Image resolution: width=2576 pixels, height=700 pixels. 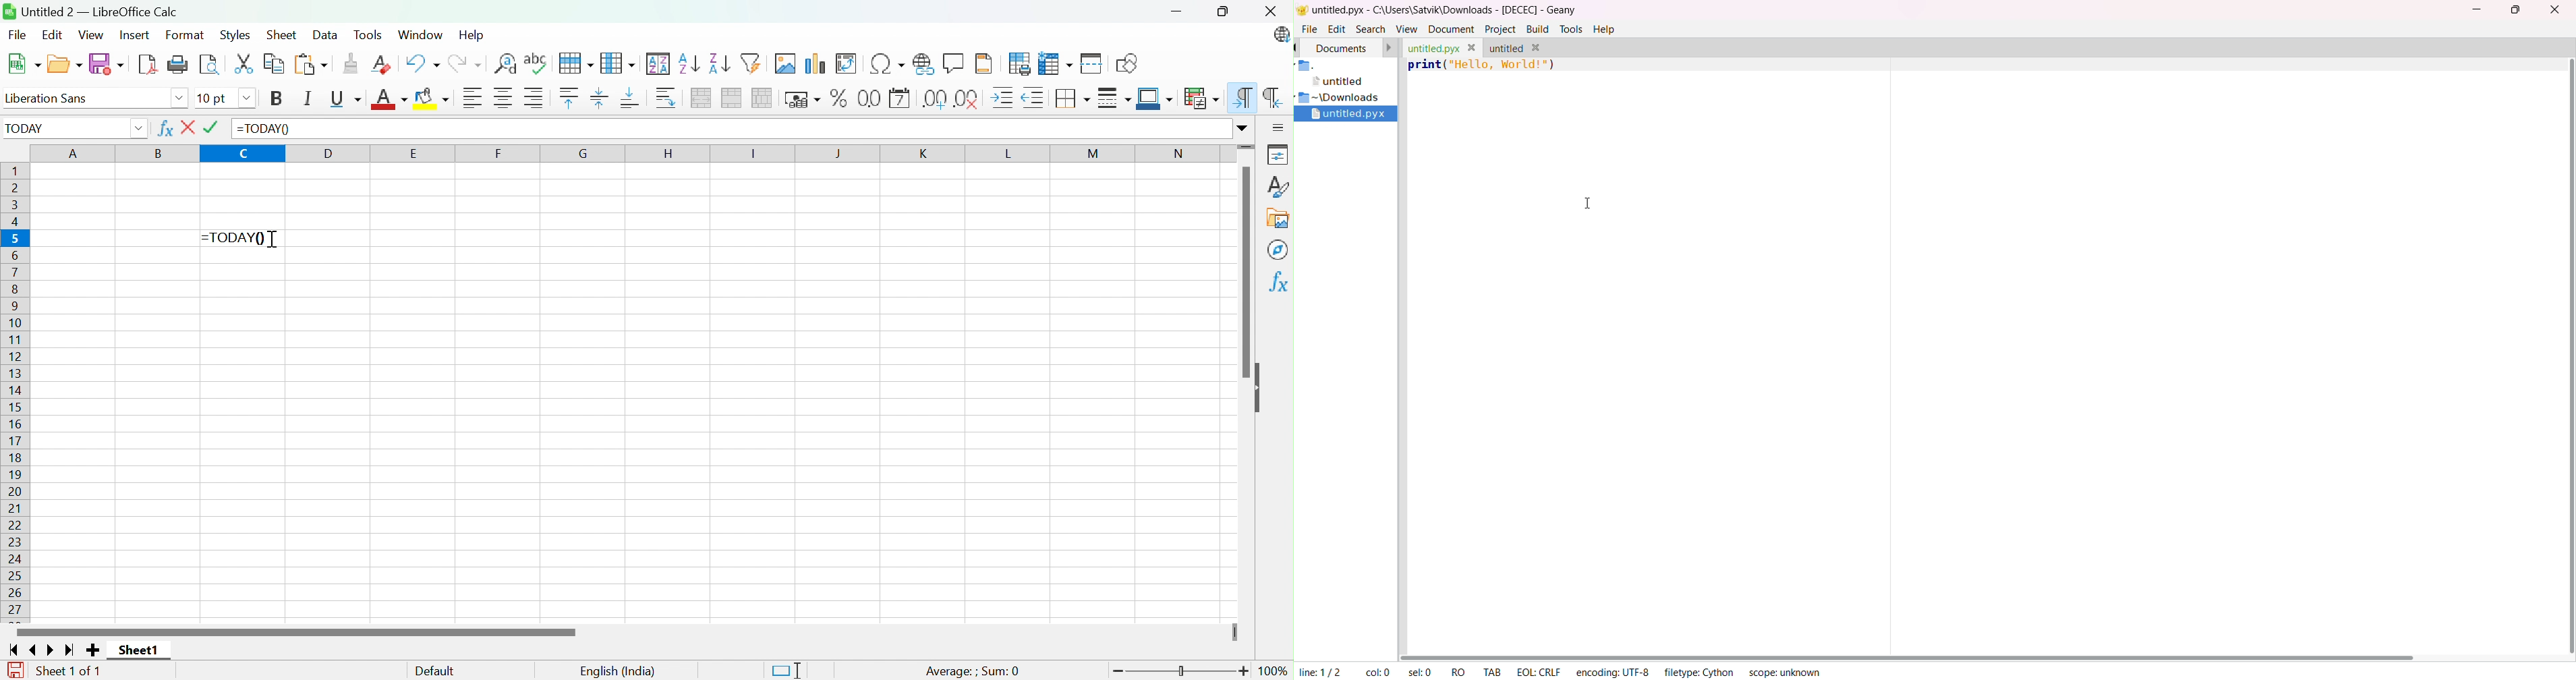 What do you see at coordinates (1391, 47) in the screenshot?
I see `next` at bounding box center [1391, 47].